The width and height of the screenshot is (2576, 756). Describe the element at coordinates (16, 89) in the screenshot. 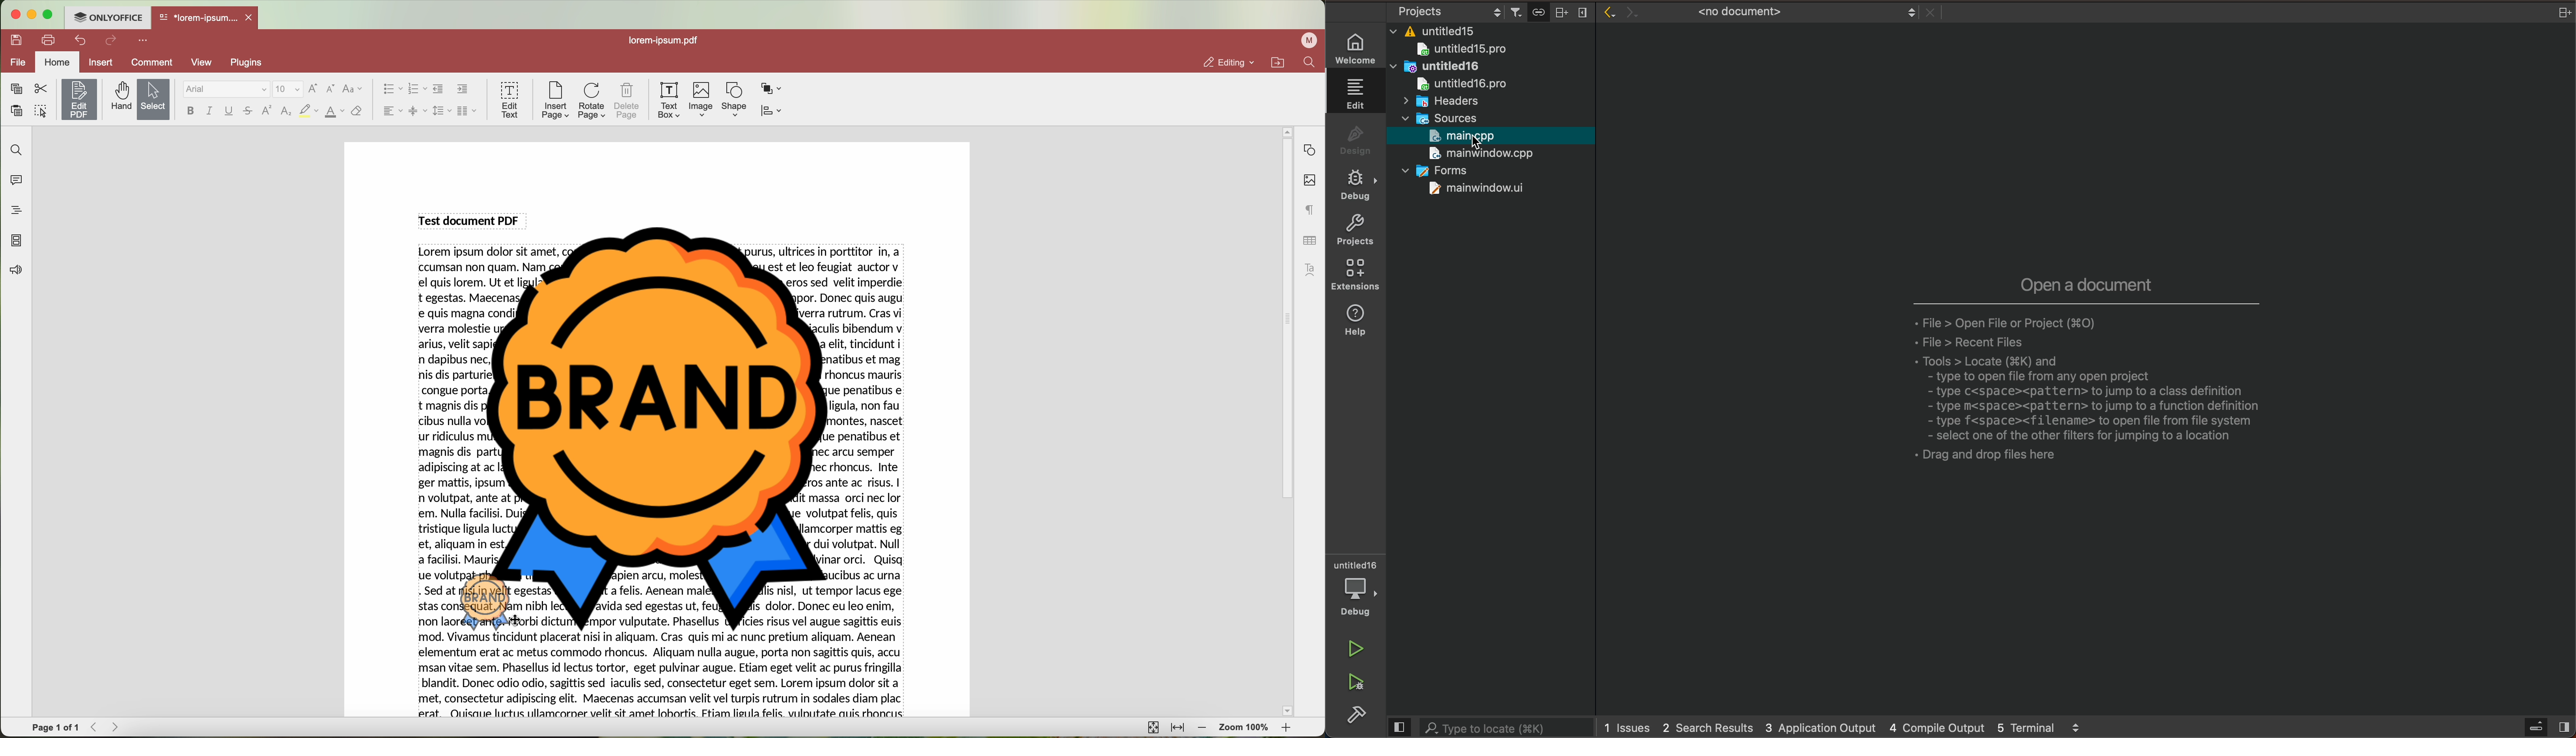

I see `copy` at that location.